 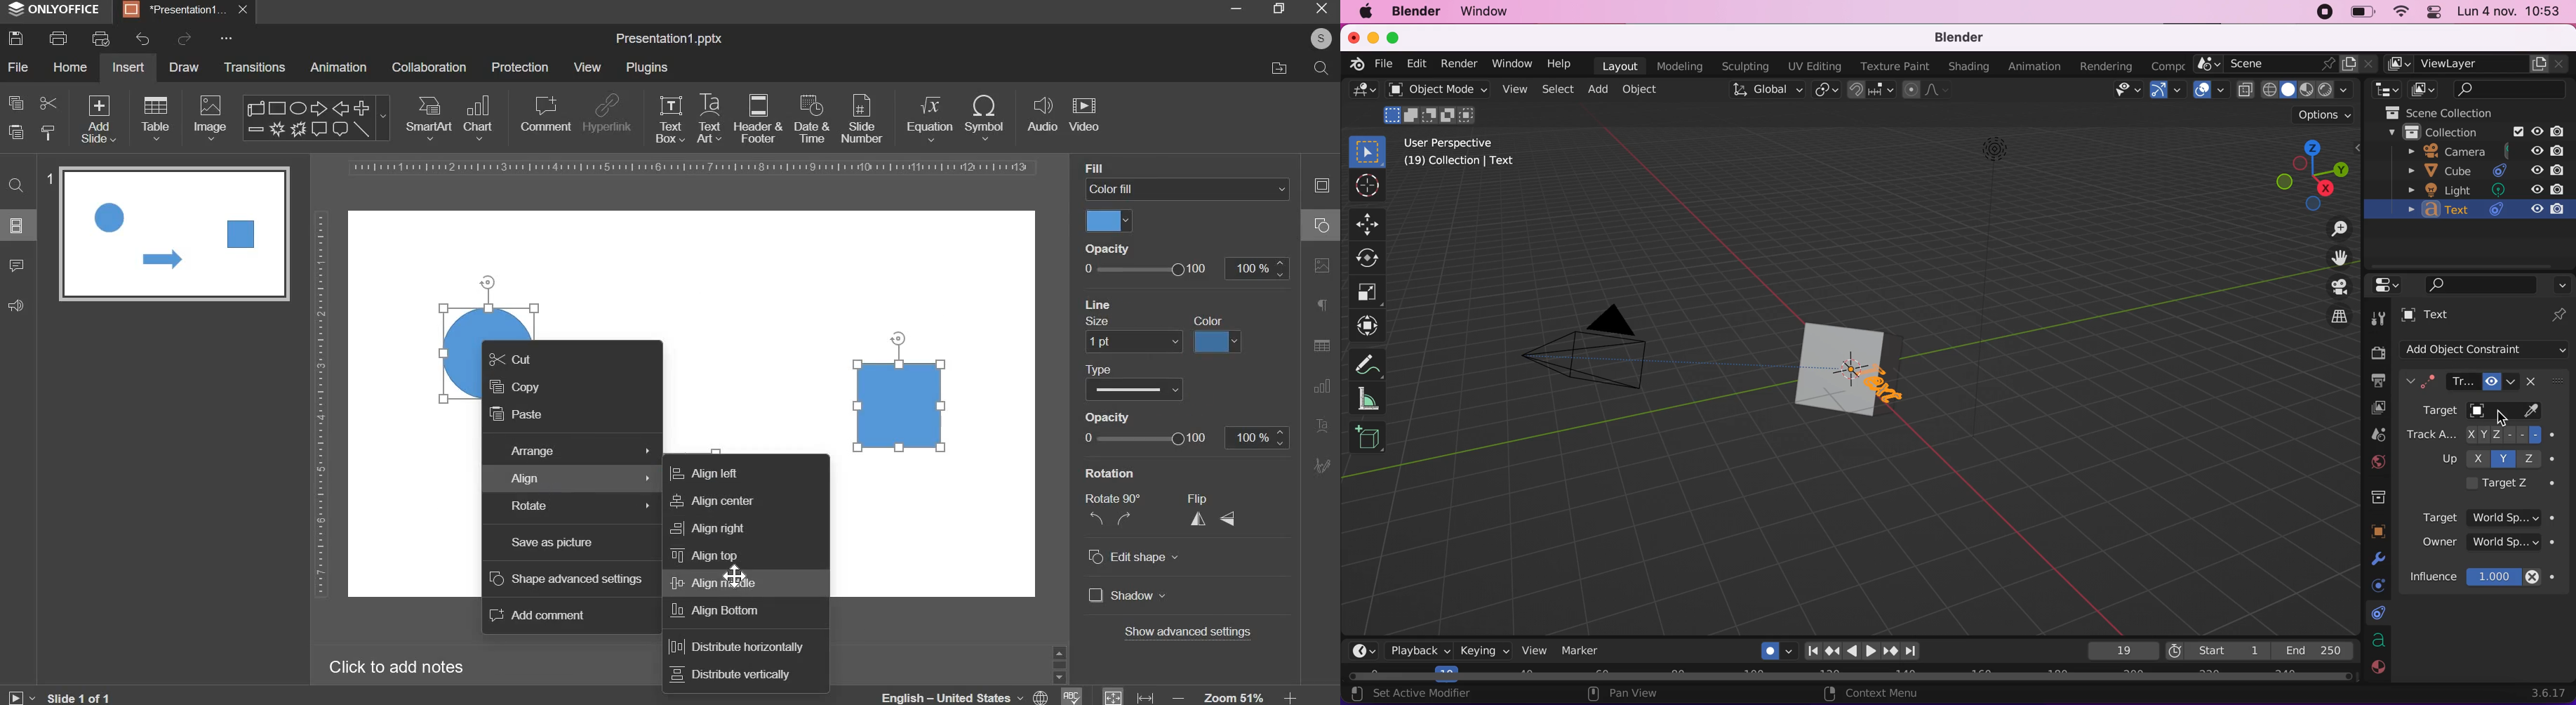 I want to click on text box, so click(x=670, y=119).